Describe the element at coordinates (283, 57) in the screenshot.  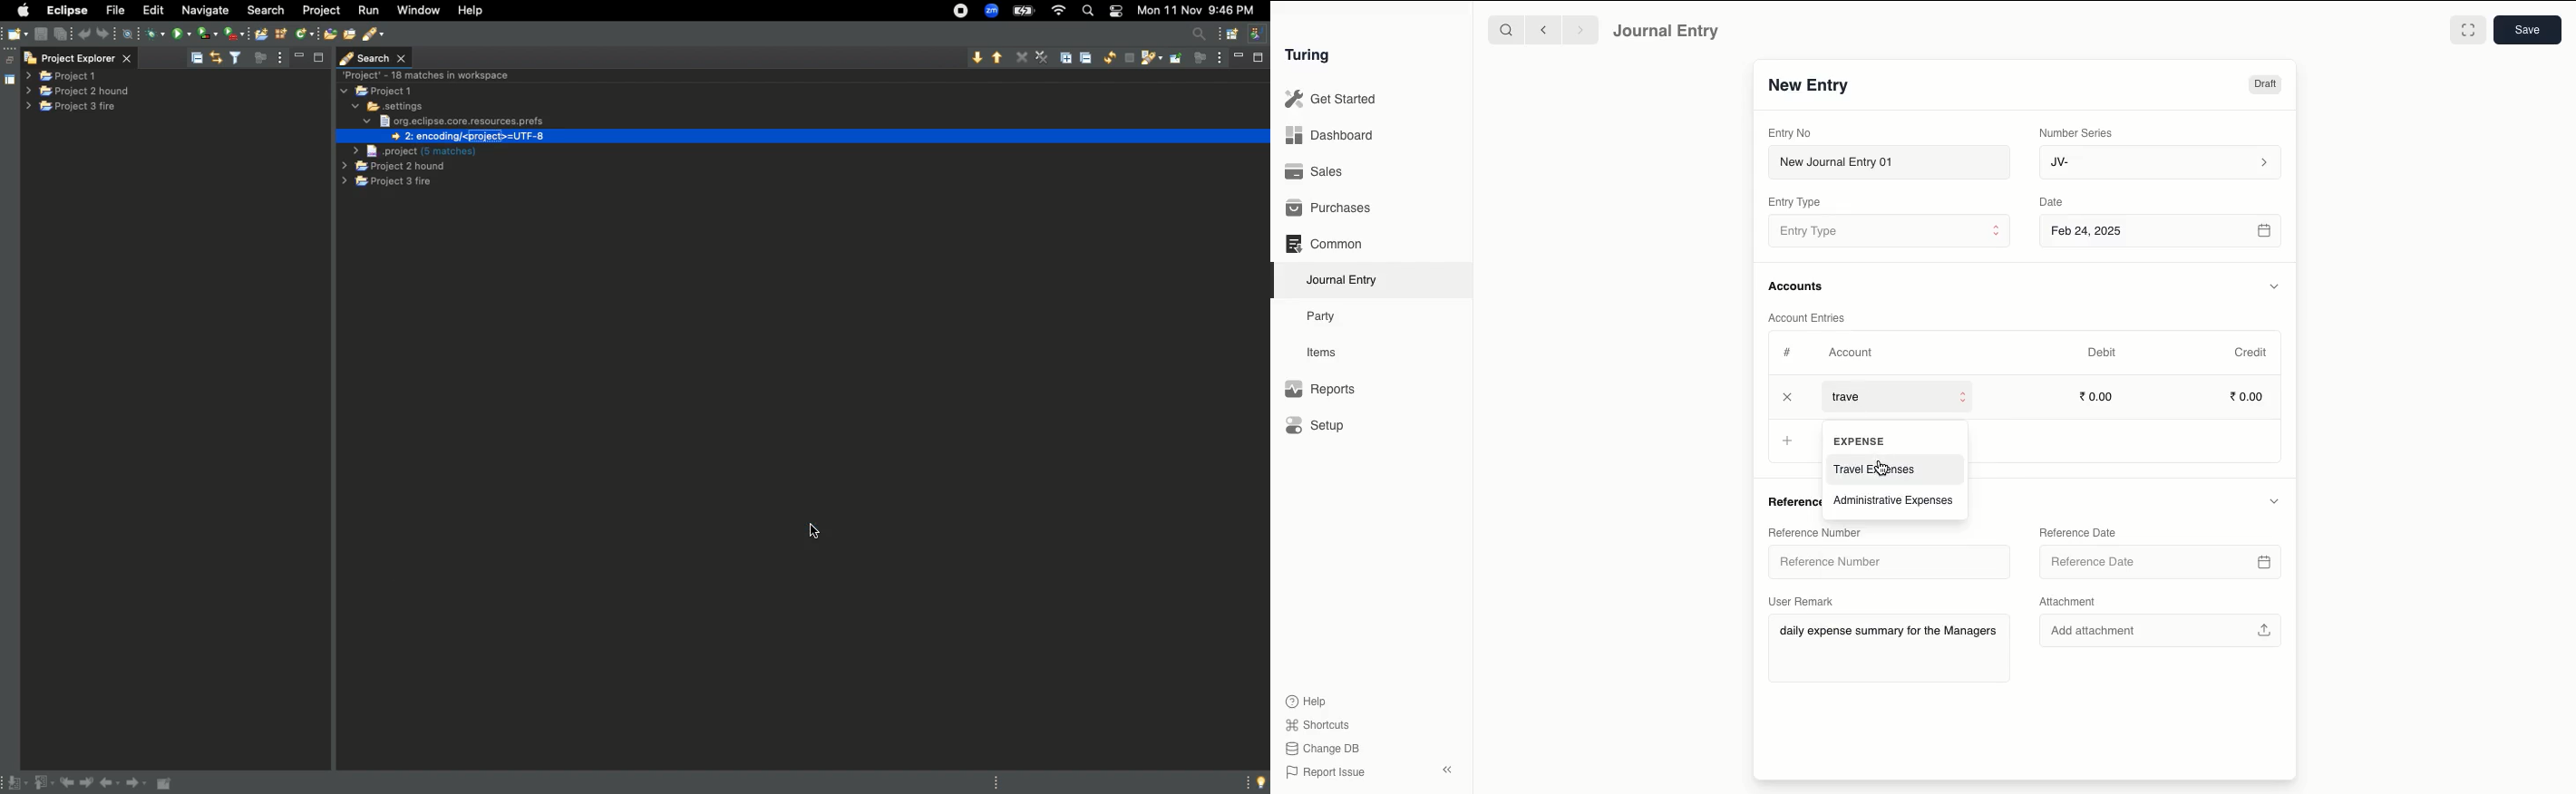
I see `view menu` at that location.